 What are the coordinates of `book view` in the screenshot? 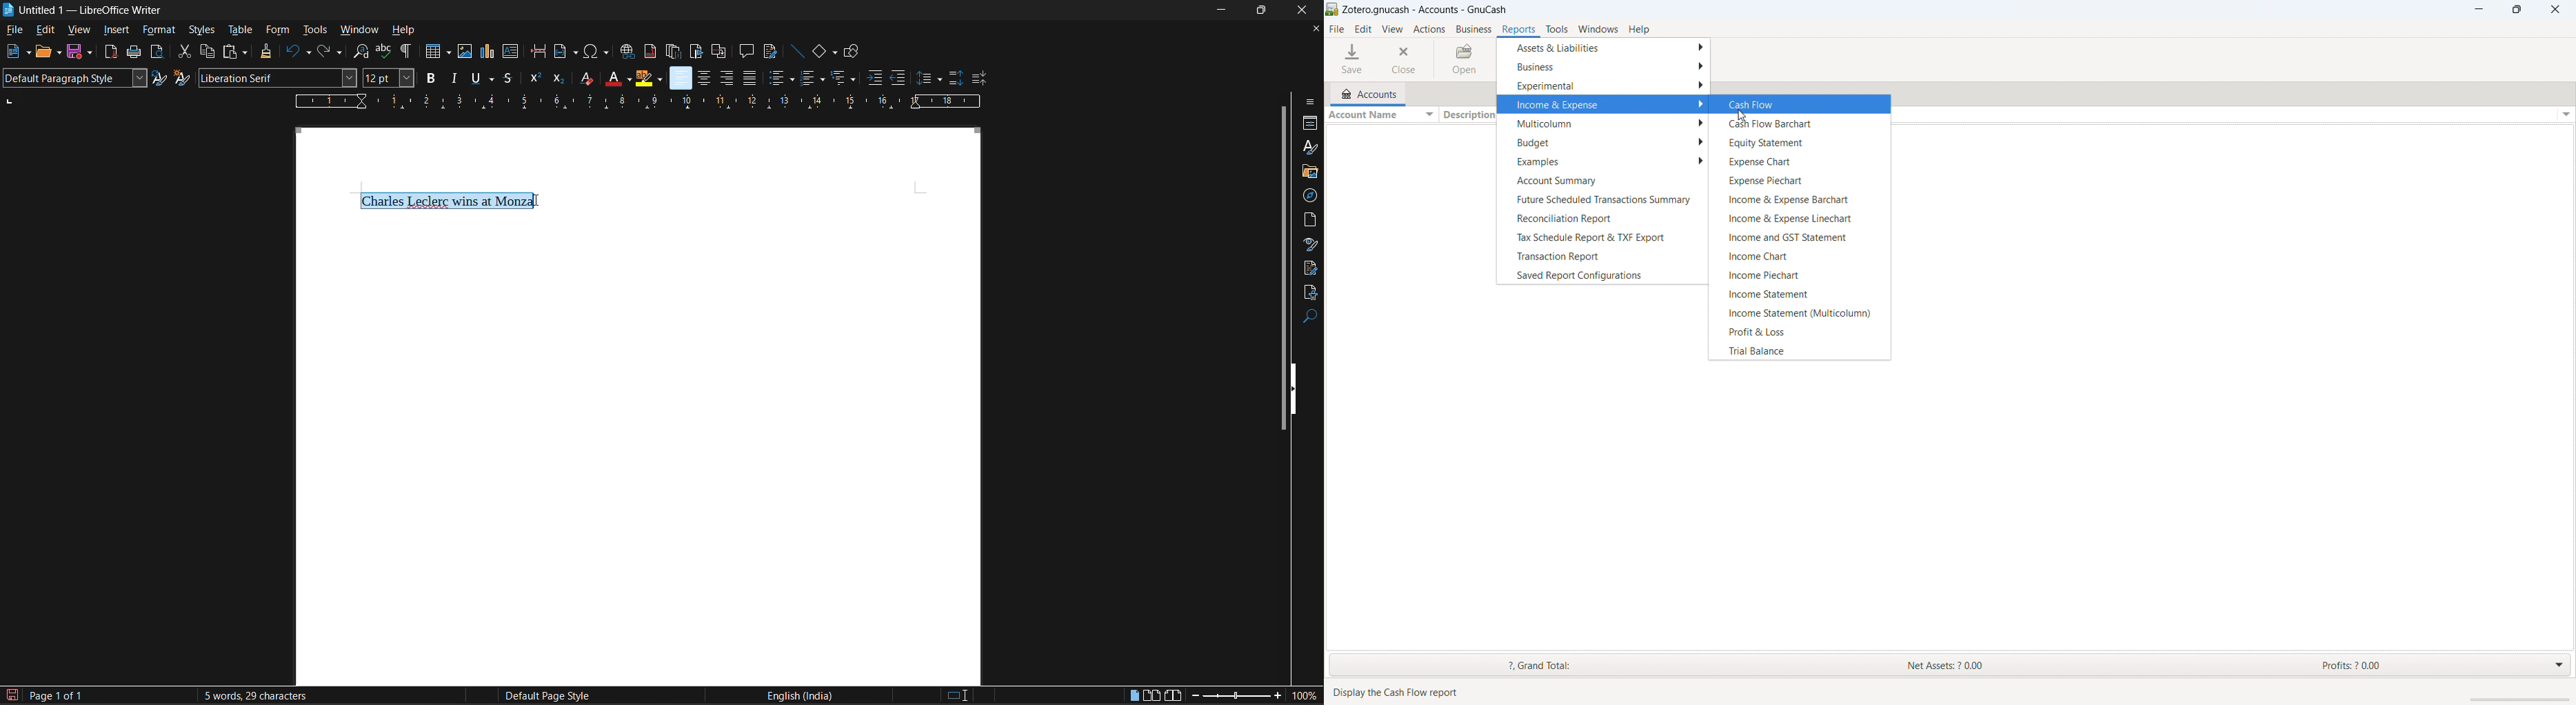 It's located at (1173, 697).